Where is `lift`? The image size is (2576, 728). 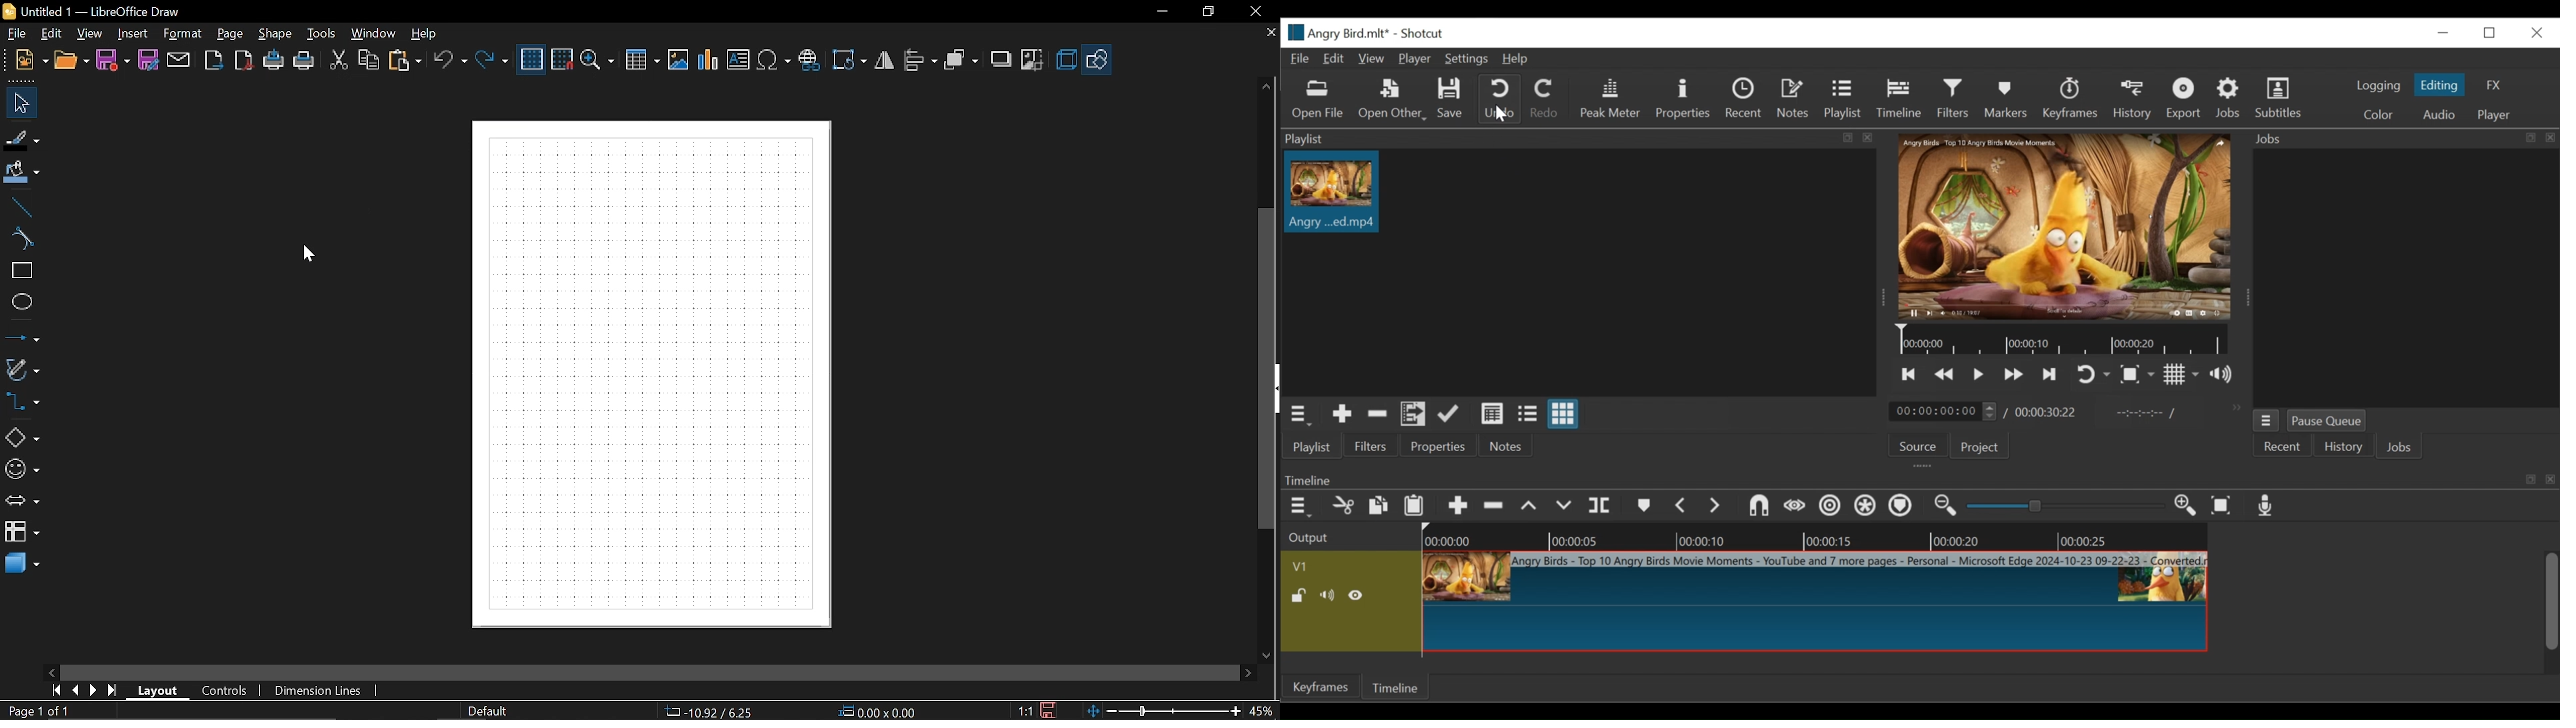
lift is located at coordinates (1529, 507).